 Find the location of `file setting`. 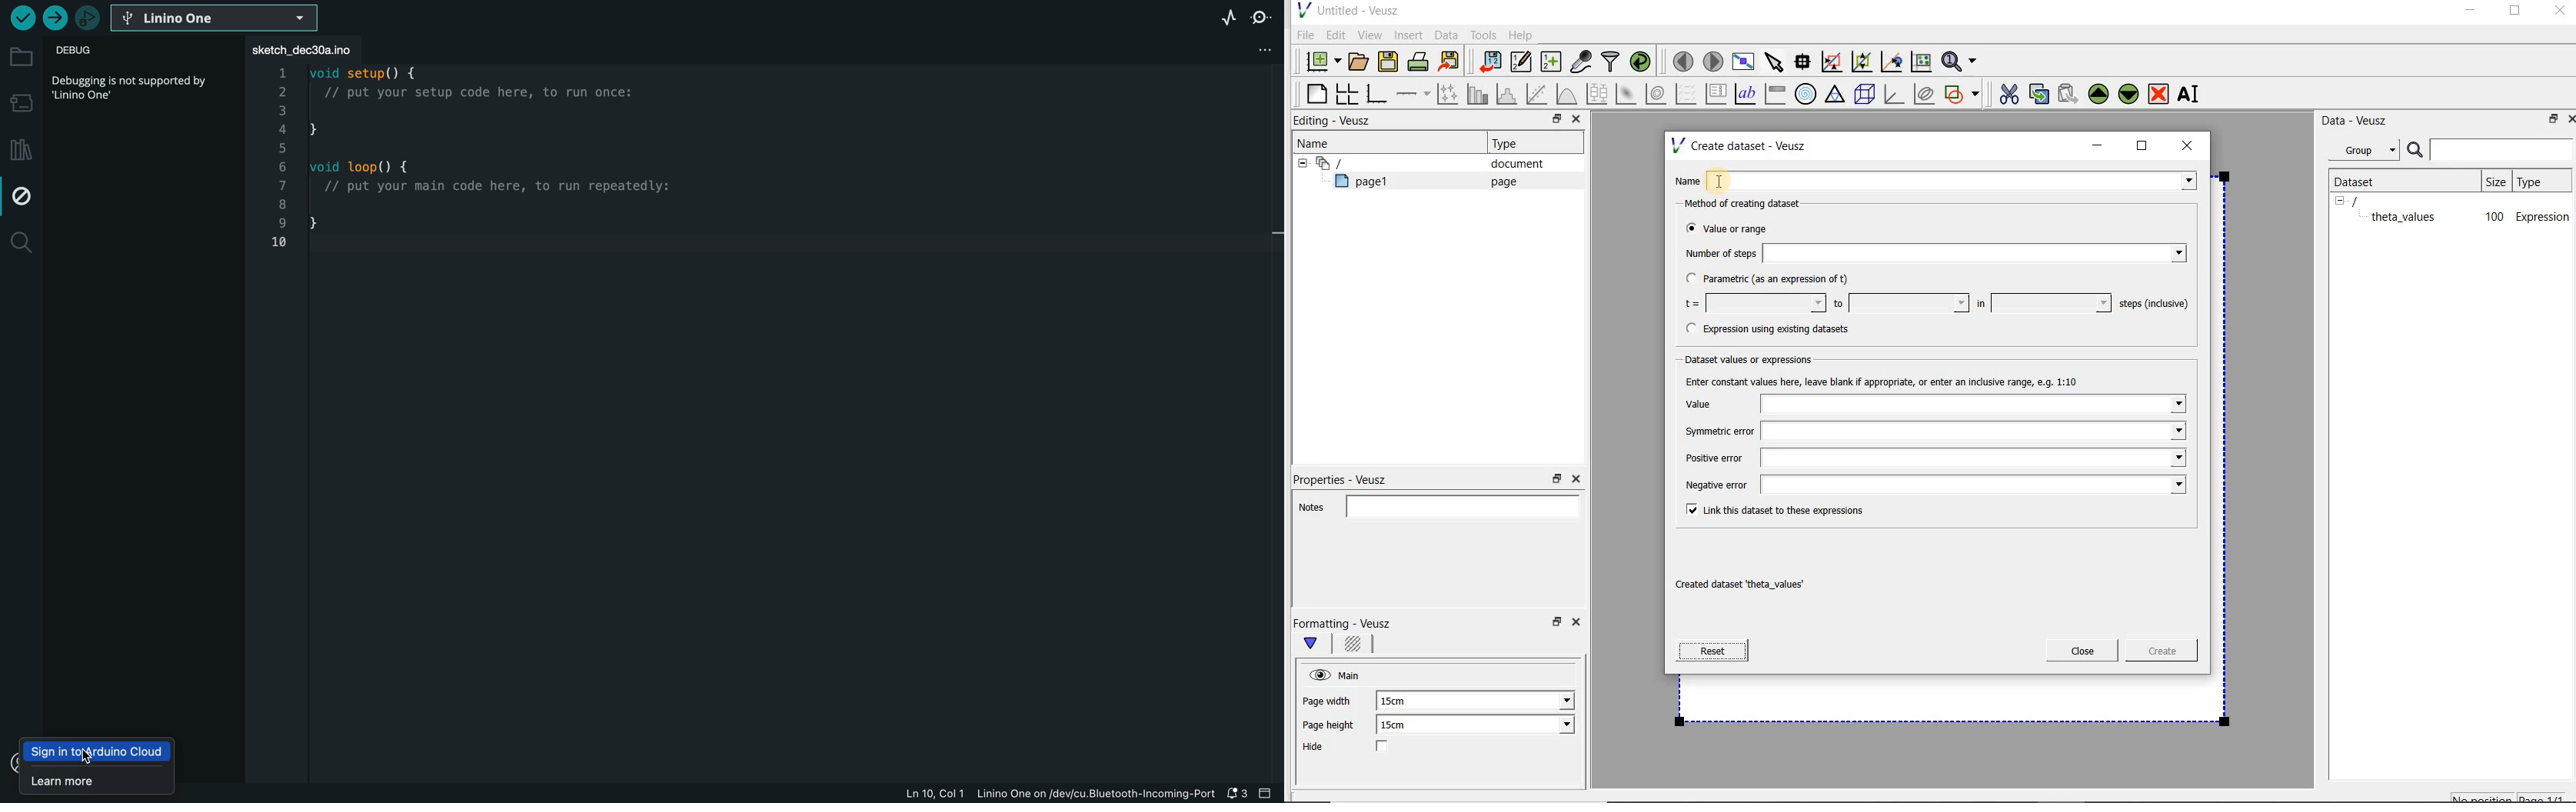

file setting is located at coordinates (1238, 49).